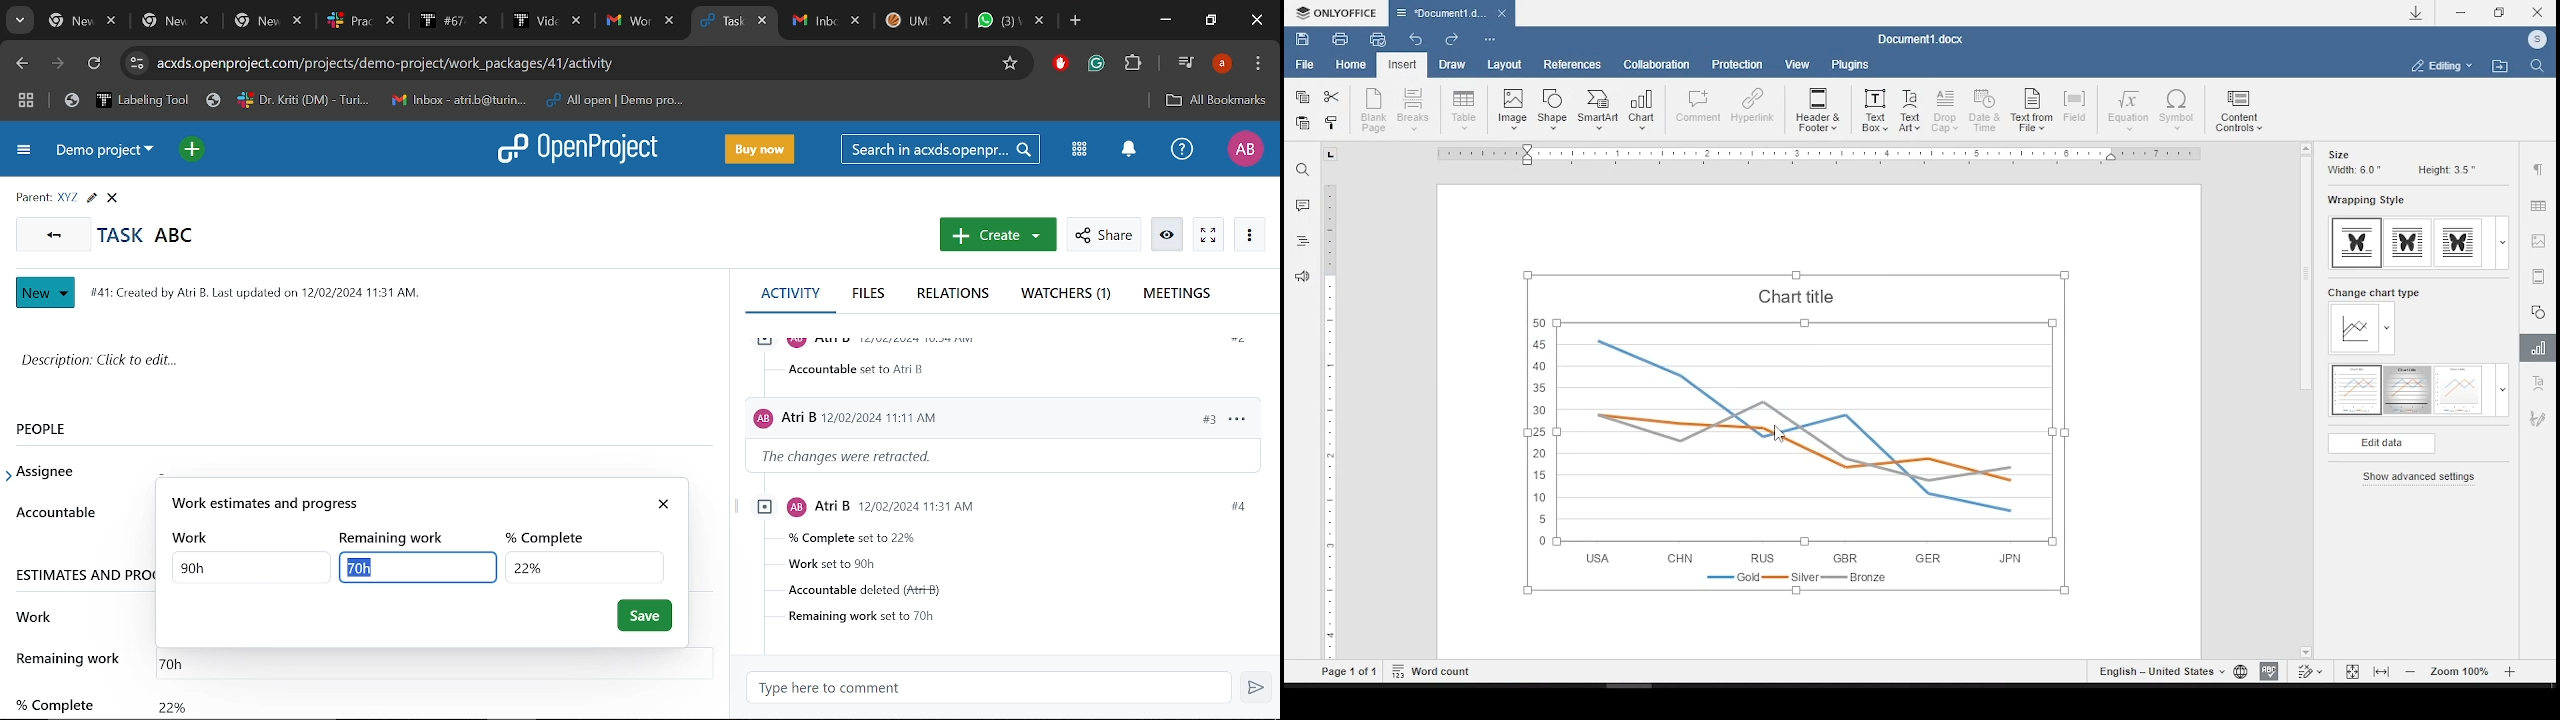 The width and height of the screenshot is (2576, 728). I want to click on close style, so click(1334, 125).